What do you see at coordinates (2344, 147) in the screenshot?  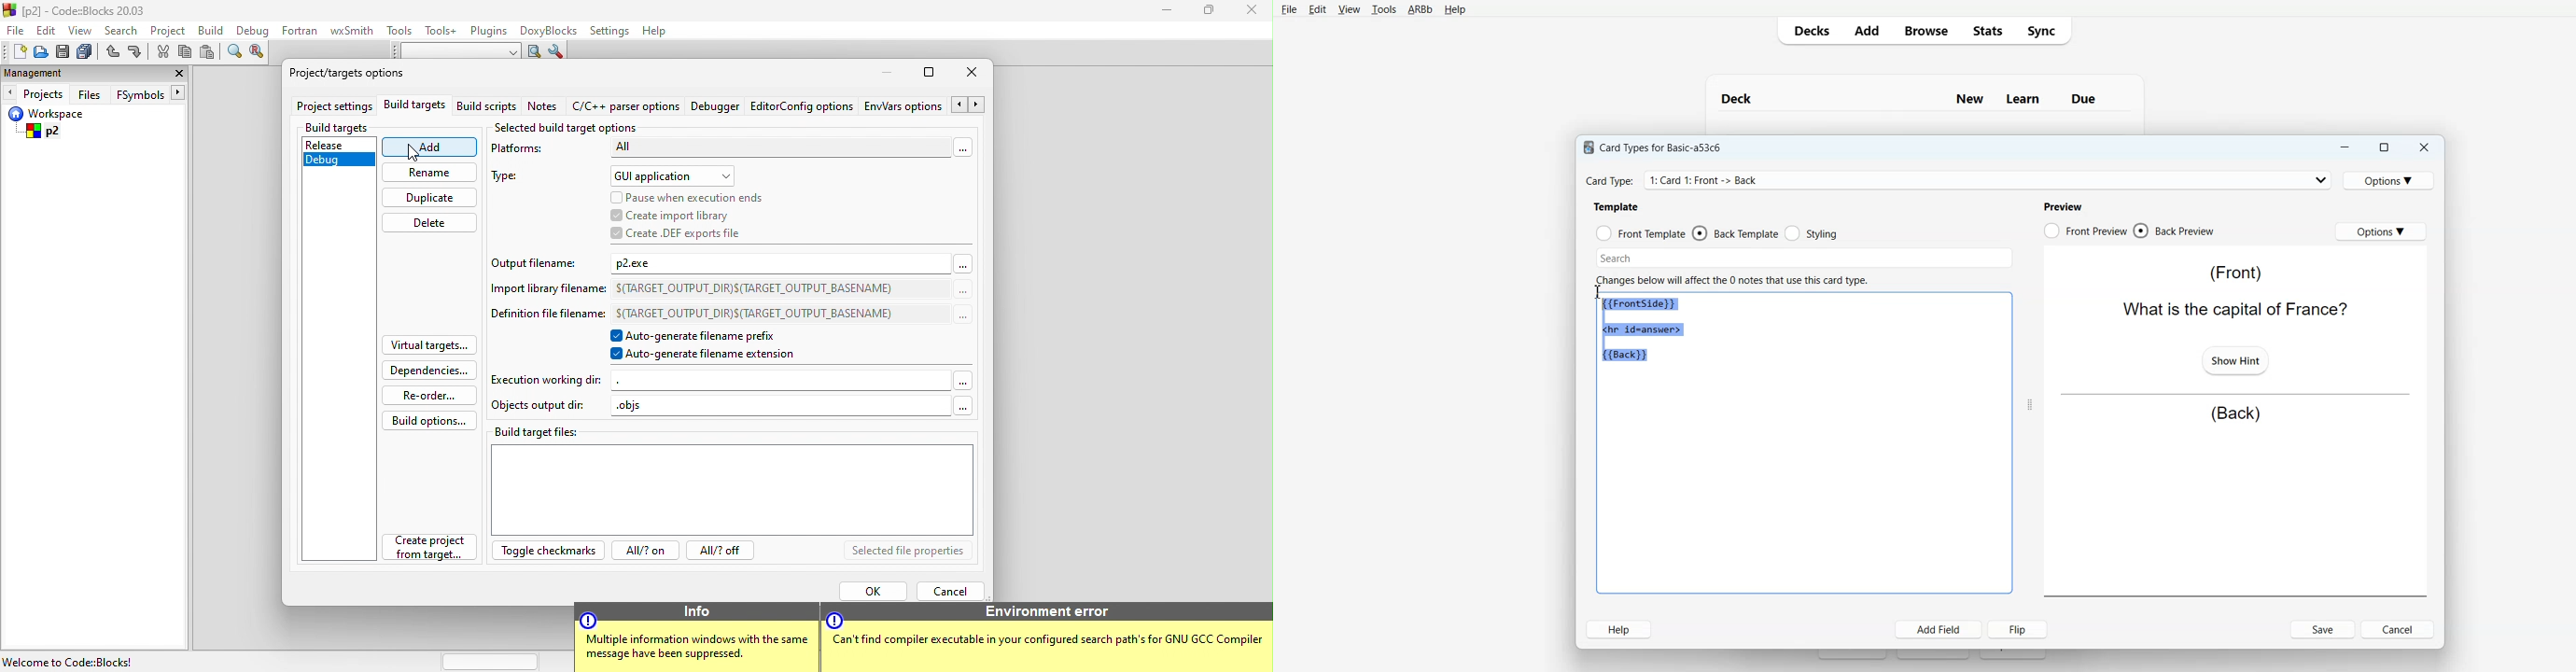 I see `Minimize` at bounding box center [2344, 147].